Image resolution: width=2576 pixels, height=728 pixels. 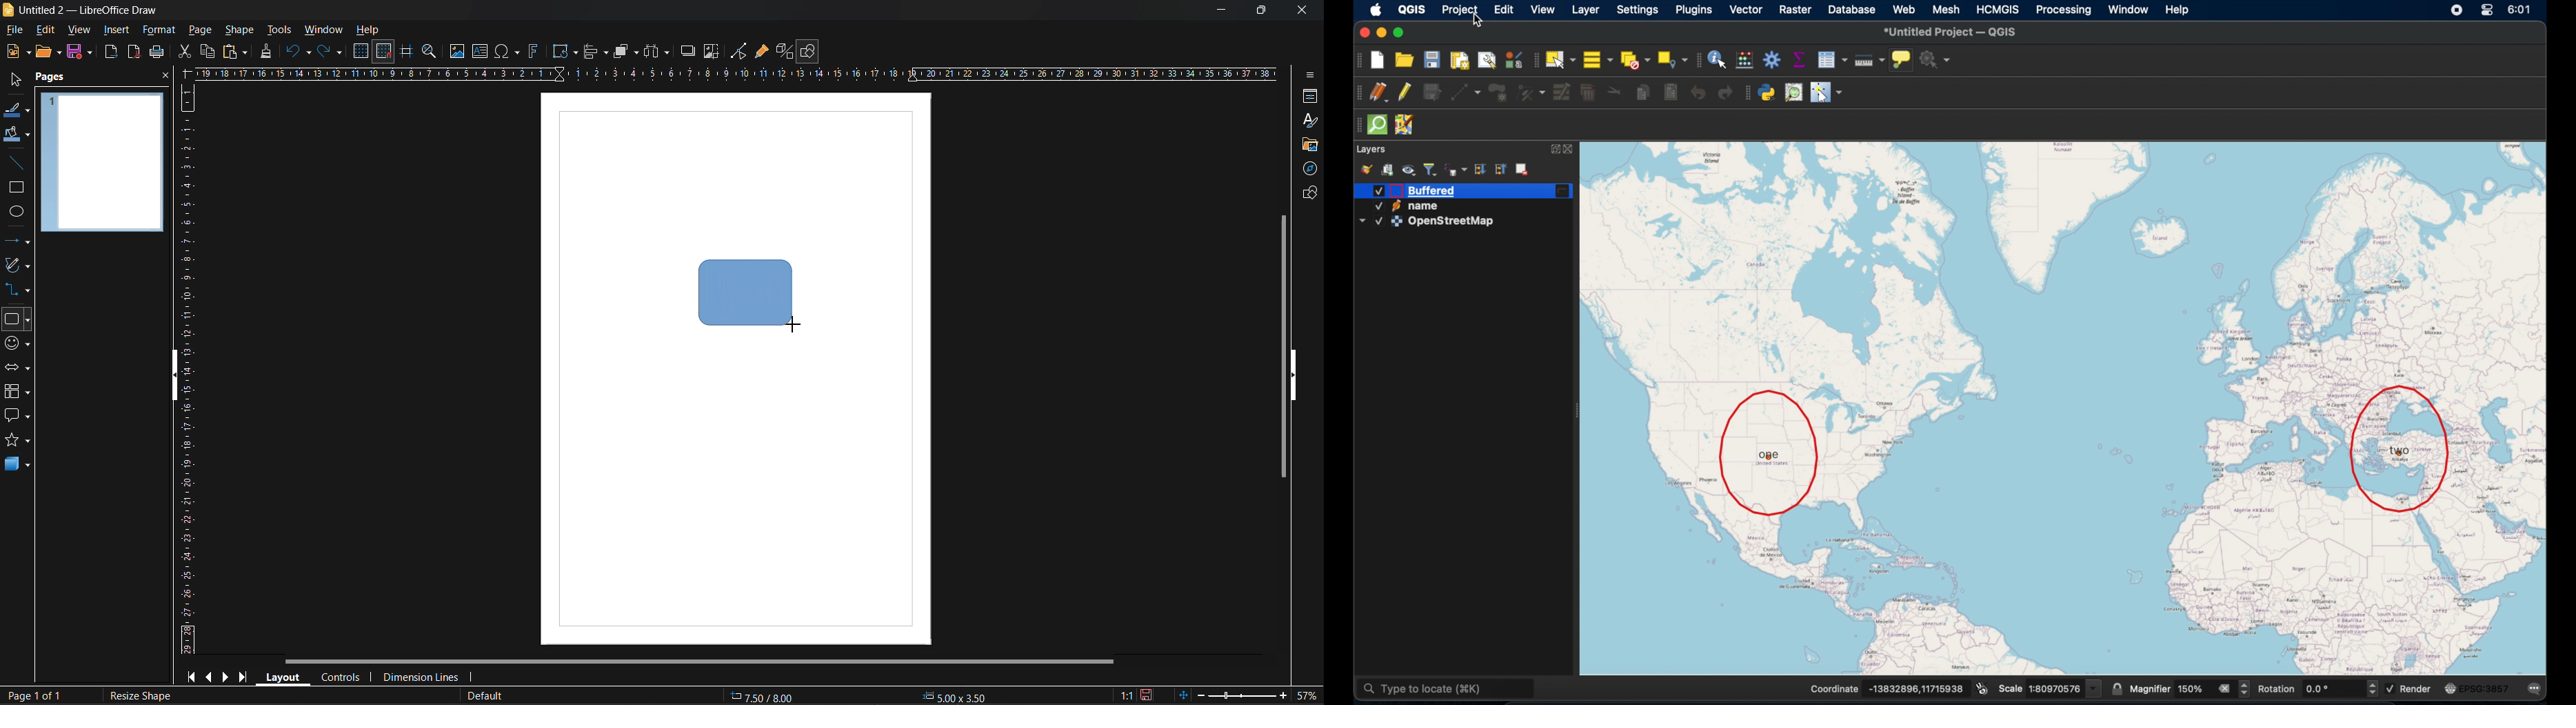 I want to click on Increase and decrease magnifier value, so click(x=2245, y=689).